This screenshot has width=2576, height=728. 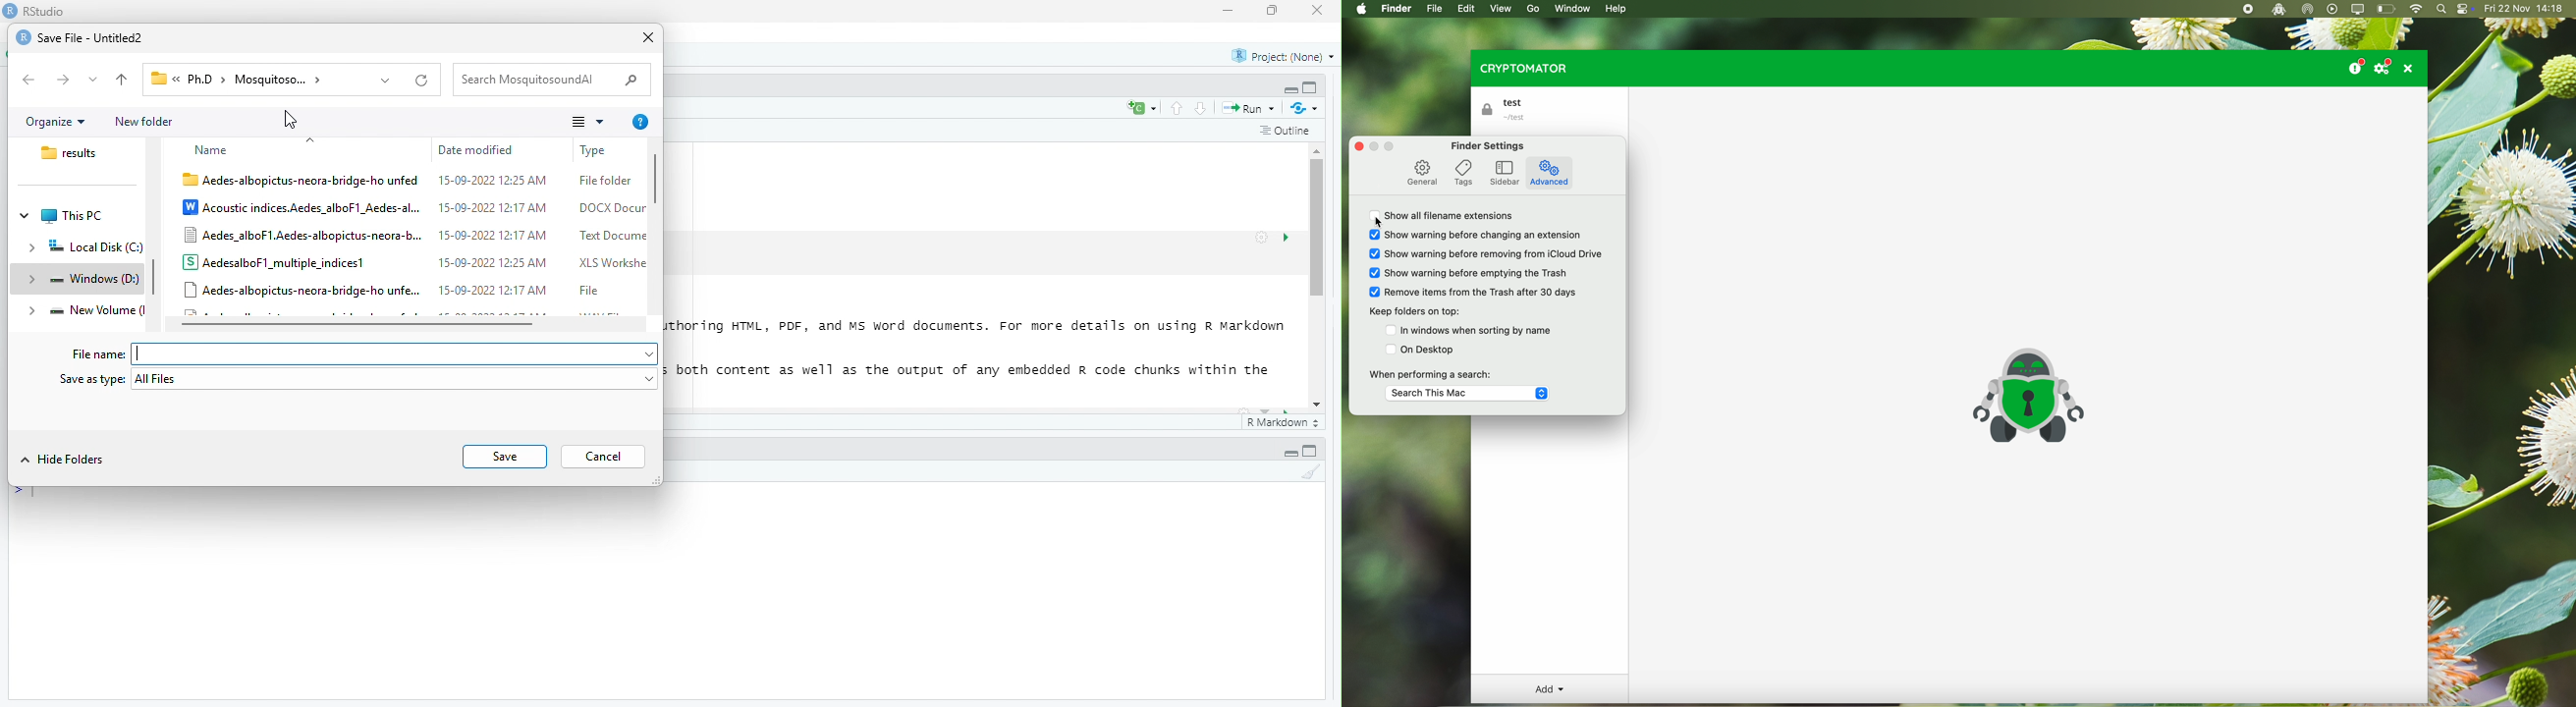 What do you see at coordinates (91, 39) in the screenshot?
I see `Save File - Untitled2` at bounding box center [91, 39].